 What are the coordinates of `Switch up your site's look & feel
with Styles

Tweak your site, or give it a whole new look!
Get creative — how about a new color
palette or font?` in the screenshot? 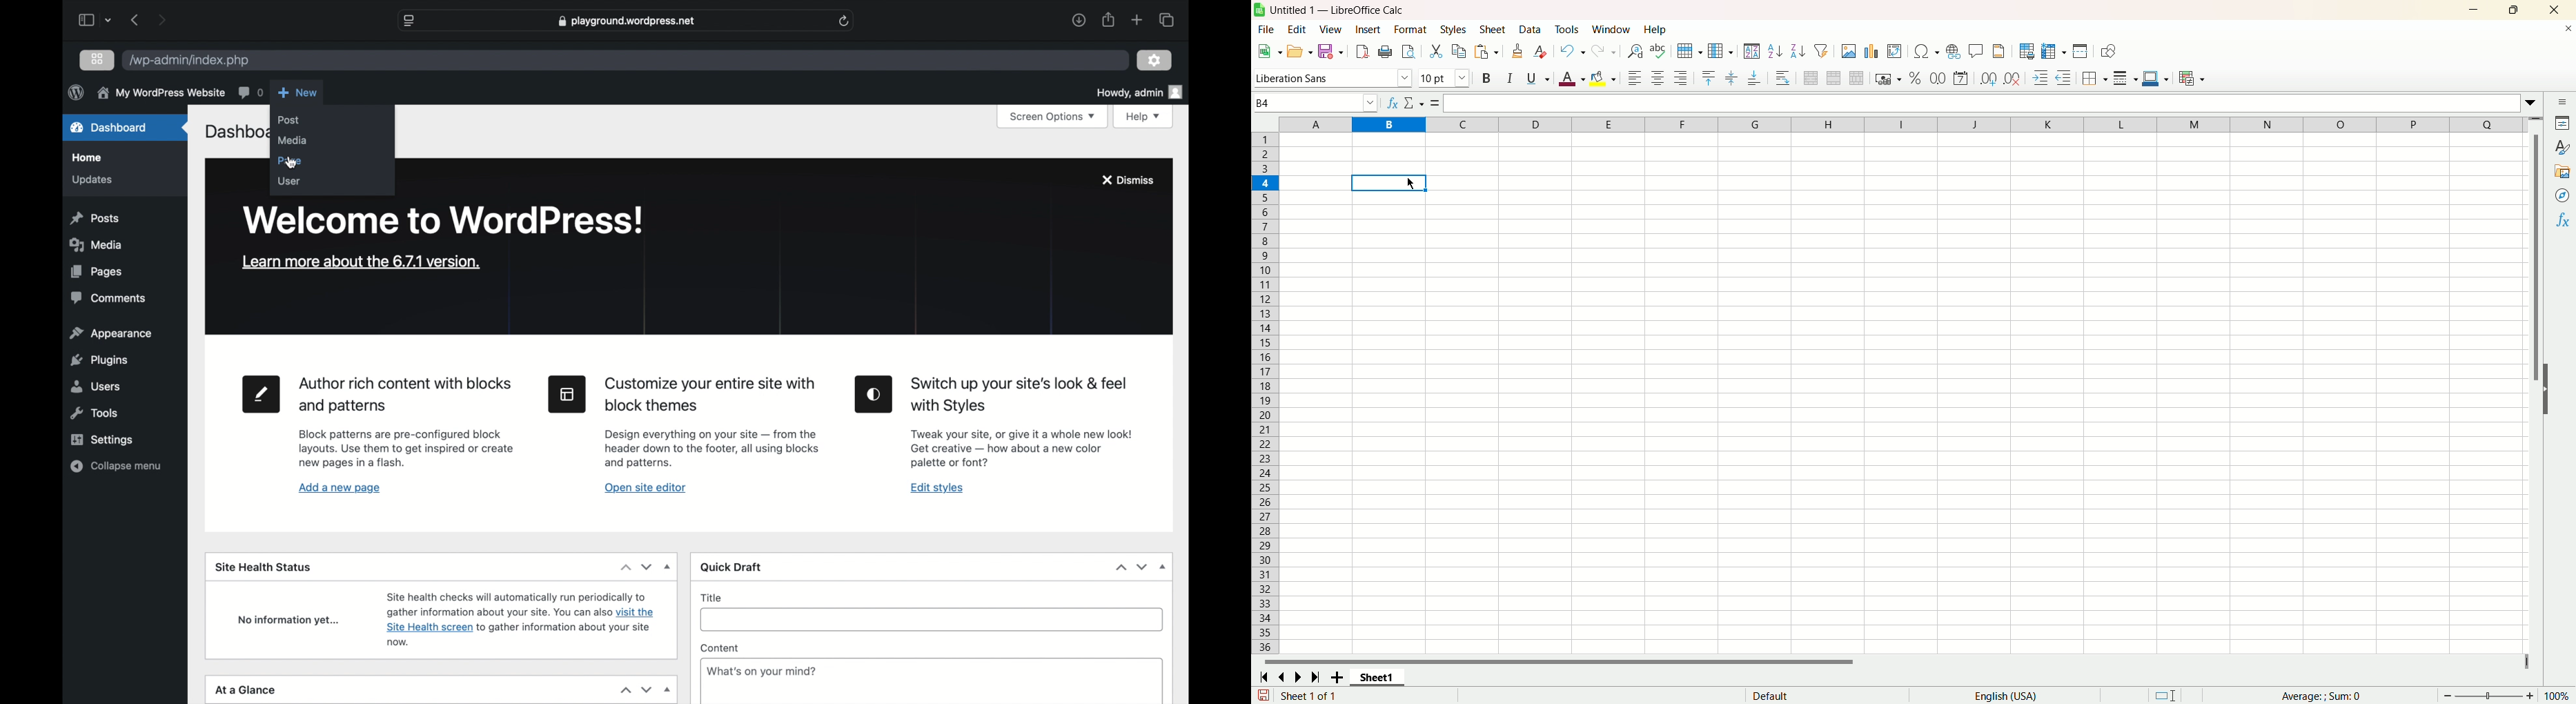 It's located at (1029, 424).